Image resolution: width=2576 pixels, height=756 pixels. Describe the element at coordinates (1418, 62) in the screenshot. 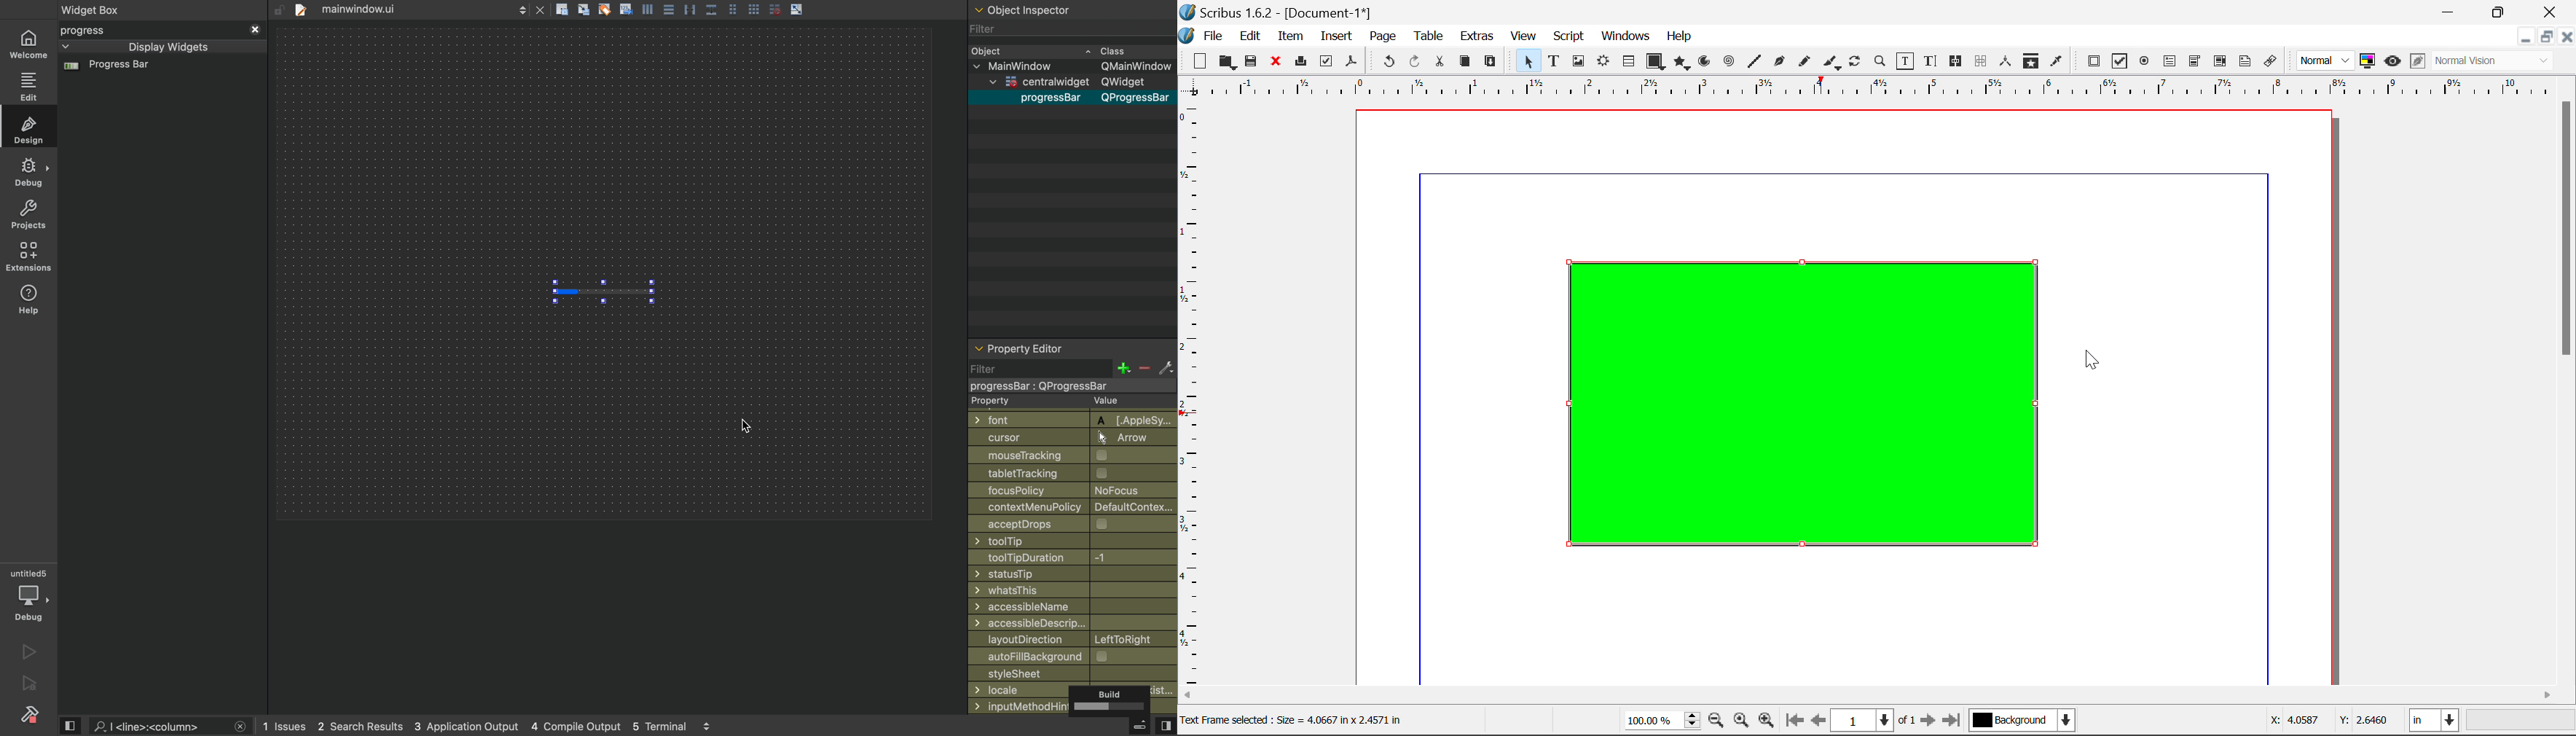

I see `Redo` at that location.